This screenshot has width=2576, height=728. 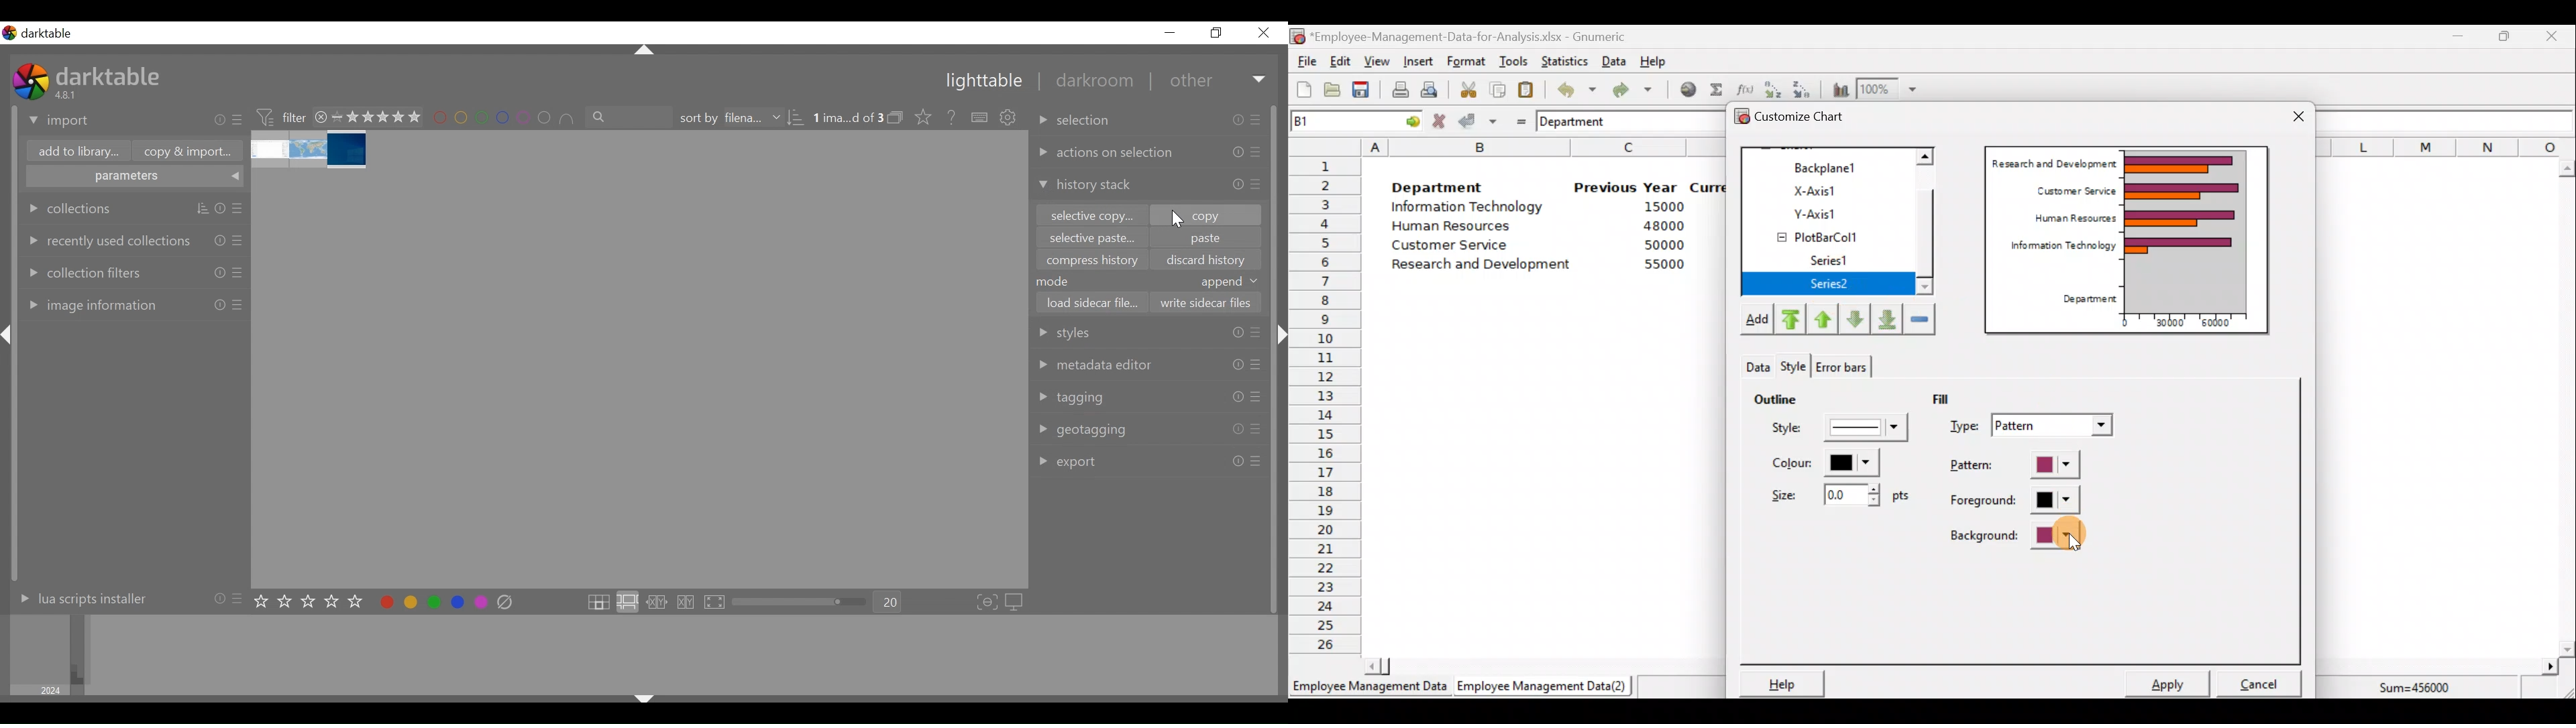 What do you see at coordinates (1842, 431) in the screenshot?
I see `Style` at bounding box center [1842, 431].